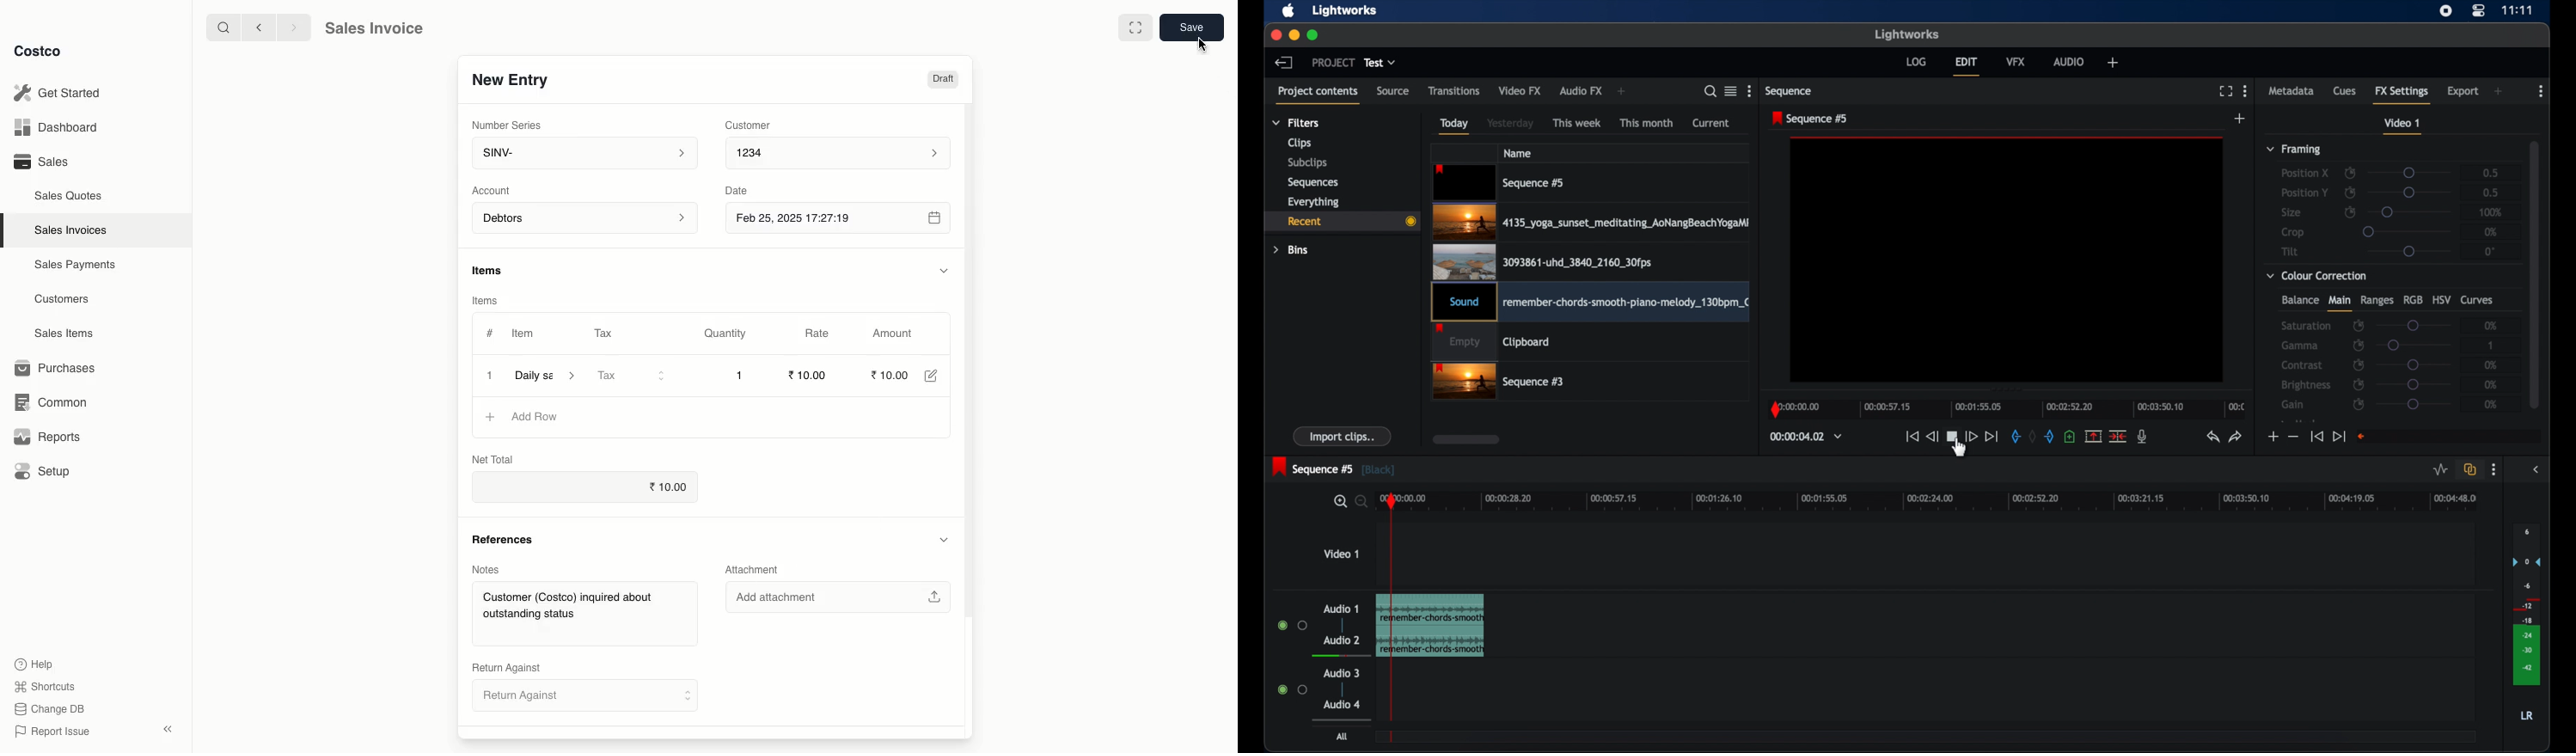 Image resolution: width=2576 pixels, height=756 pixels. I want to click on Costco, so click(40, 51).